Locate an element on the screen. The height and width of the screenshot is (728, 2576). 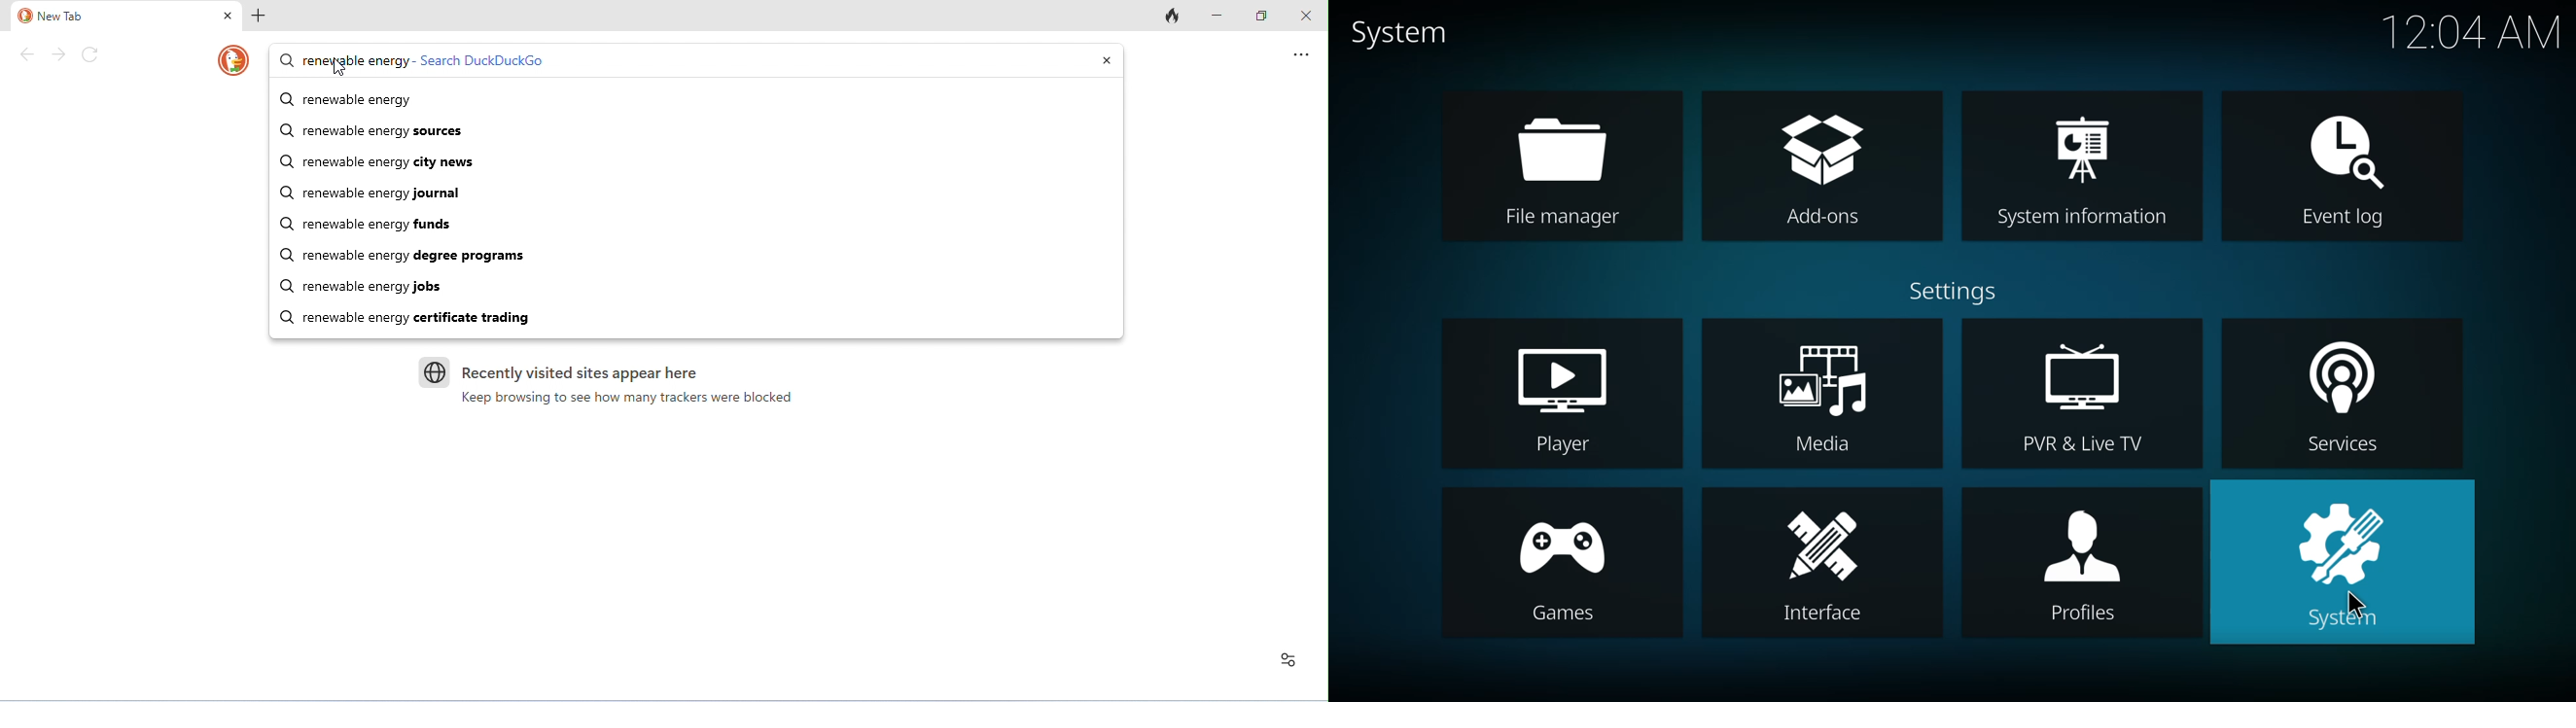
remove is located at coordinates (1107, 60).